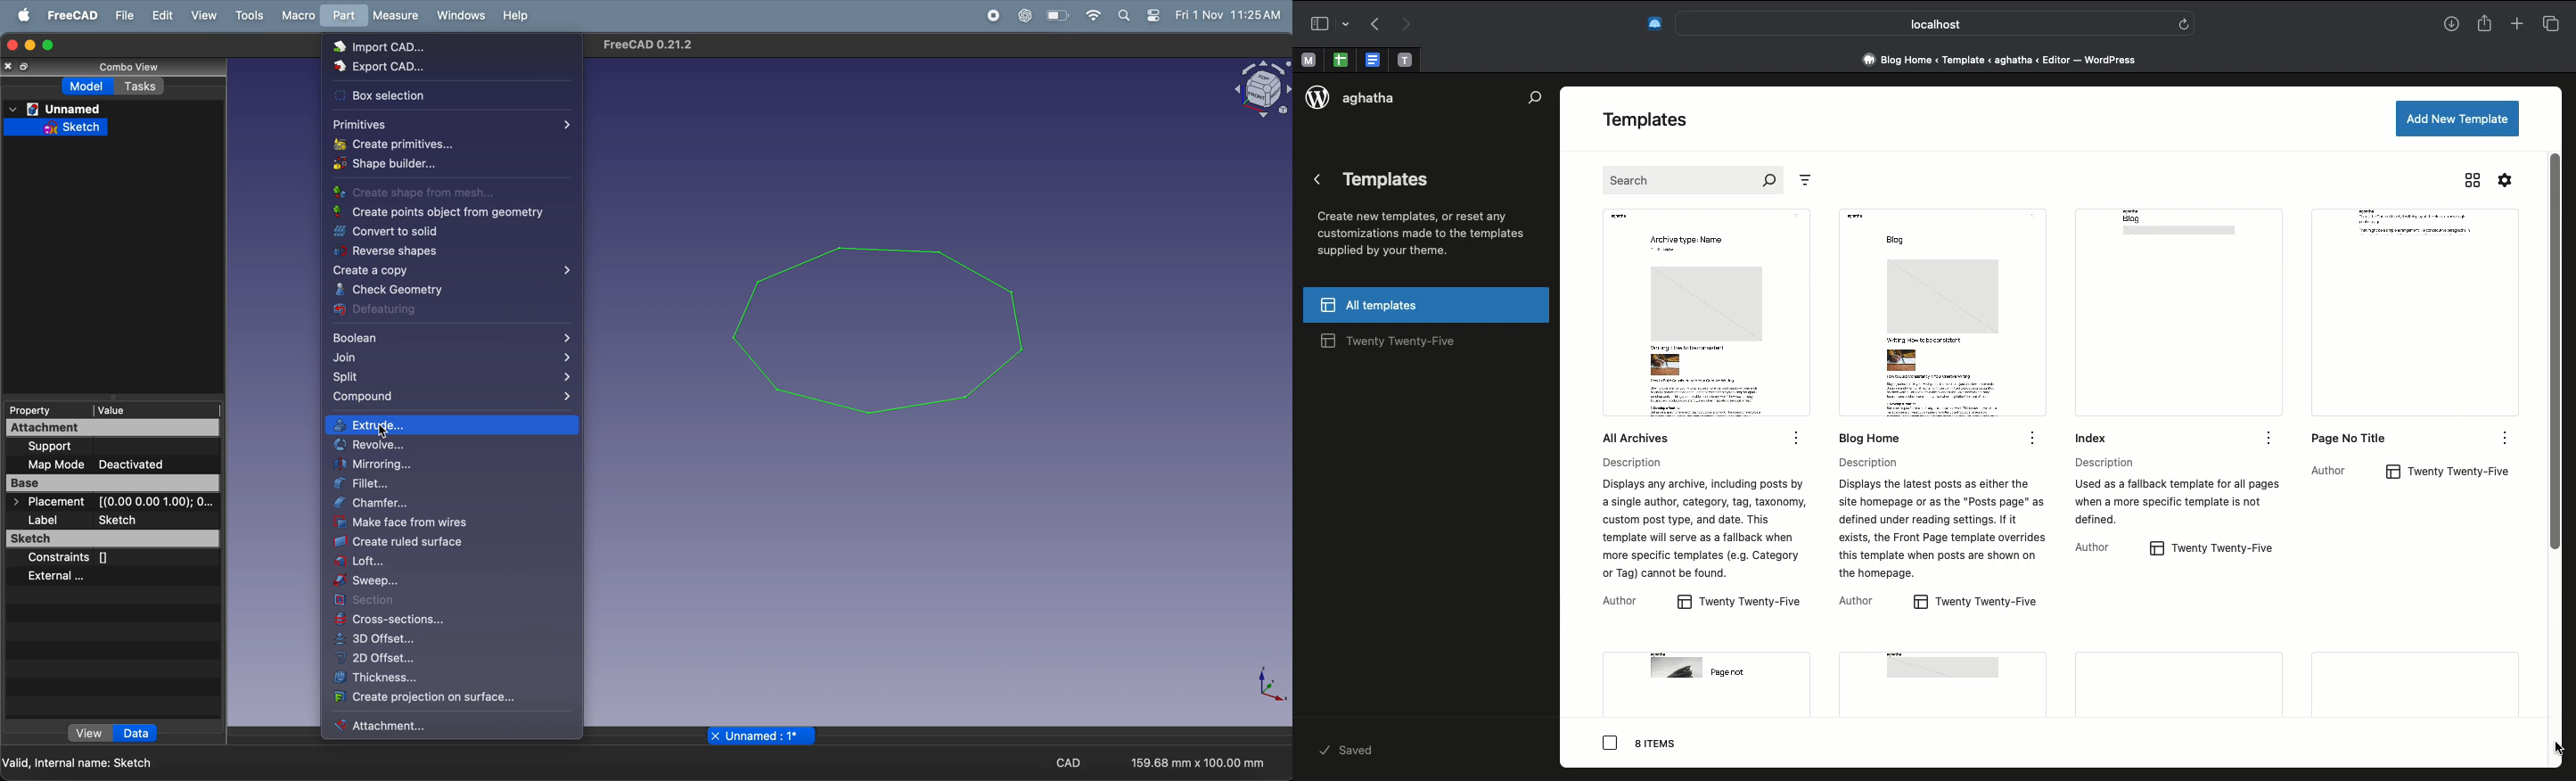 This screenshot has width=2576, height=784. I want to click on Search, so click(1532, 99).